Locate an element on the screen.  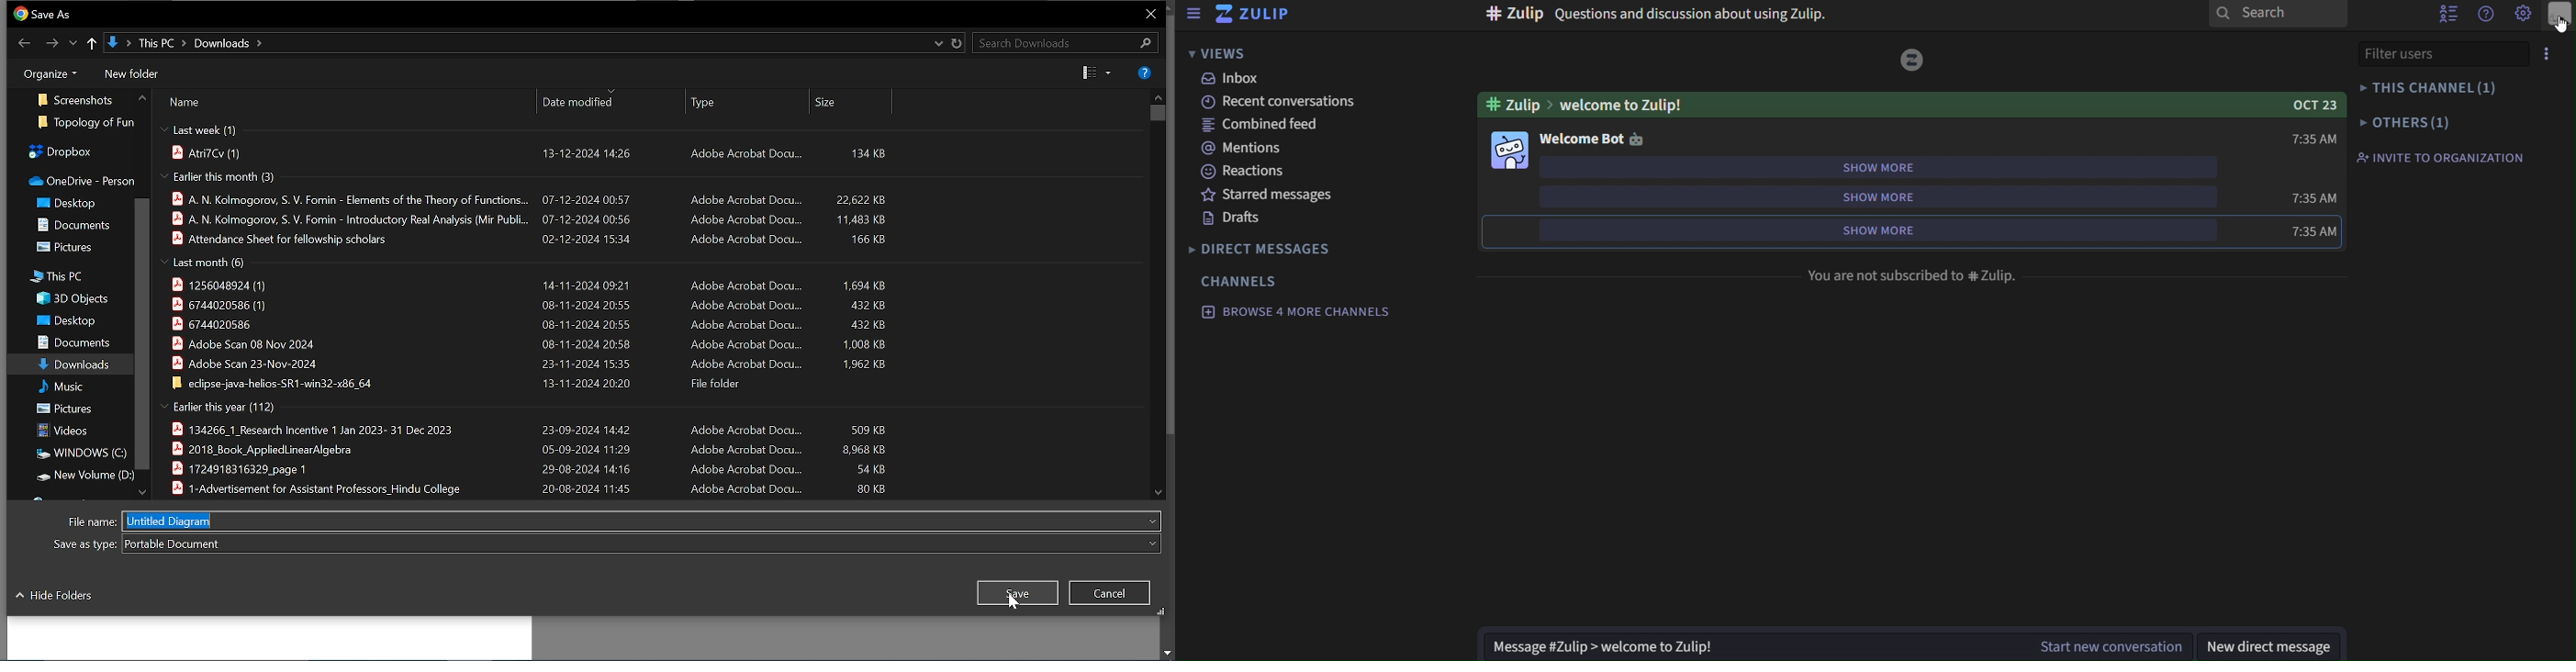
Previous location is located at coordinates (939, 44).